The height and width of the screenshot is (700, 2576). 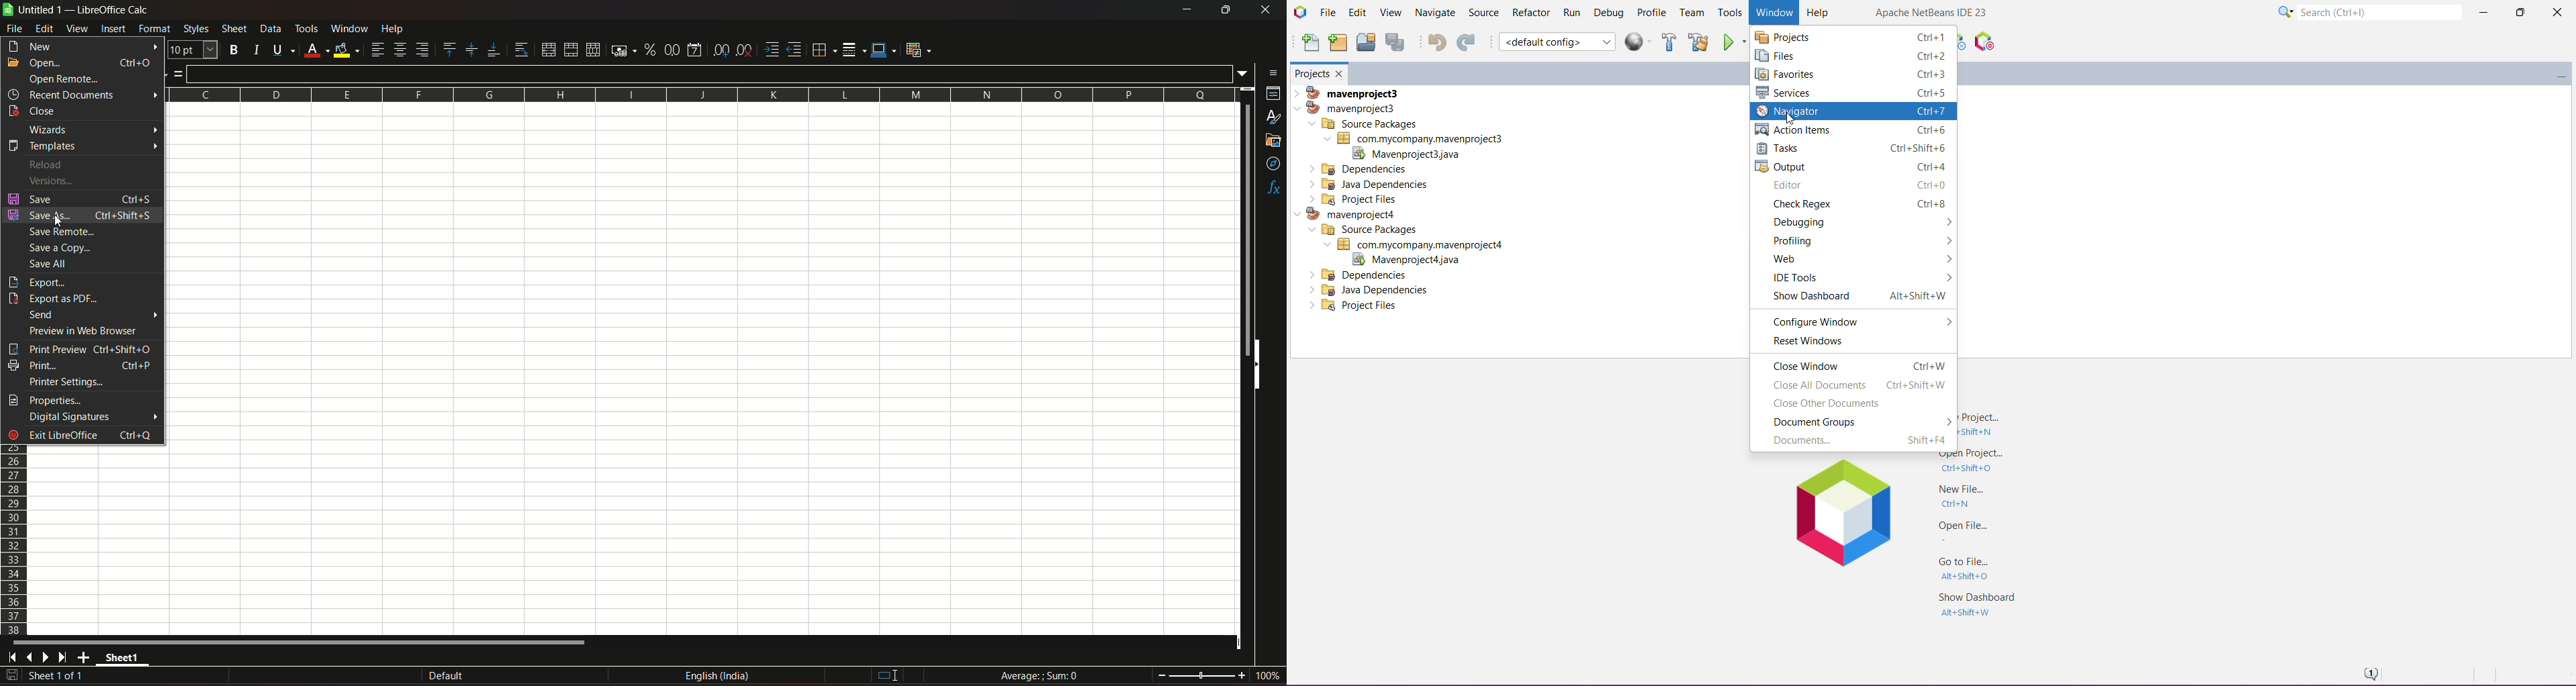 What do you see at coordinates (63, 677) in the screenshot?
I see `sheet number` at bounding box center [63, 677].